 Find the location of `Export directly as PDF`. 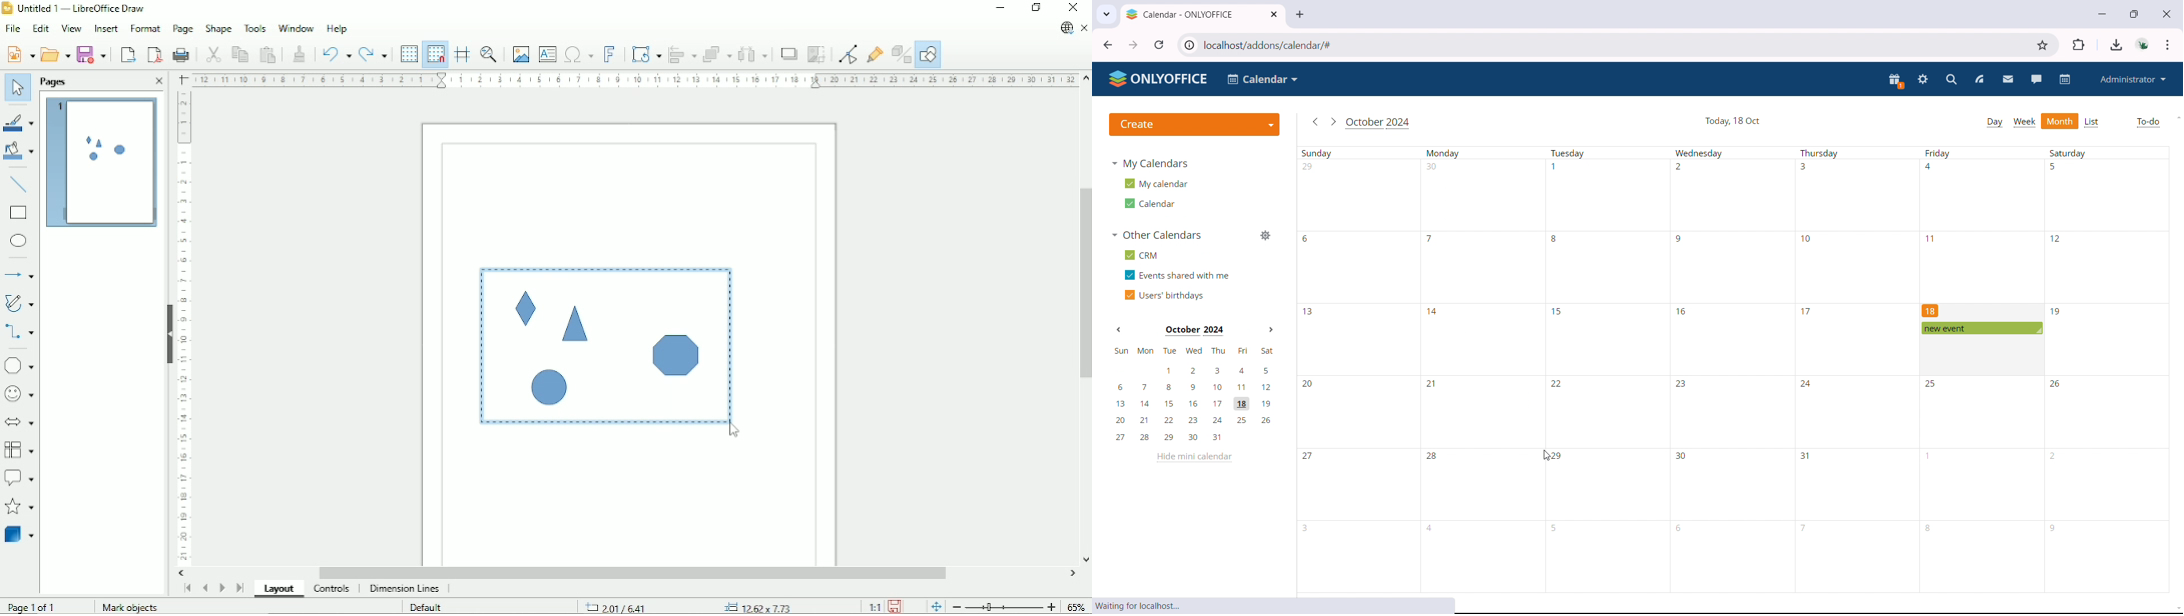

Export directly as PDF is located at coordinates (154, 55).